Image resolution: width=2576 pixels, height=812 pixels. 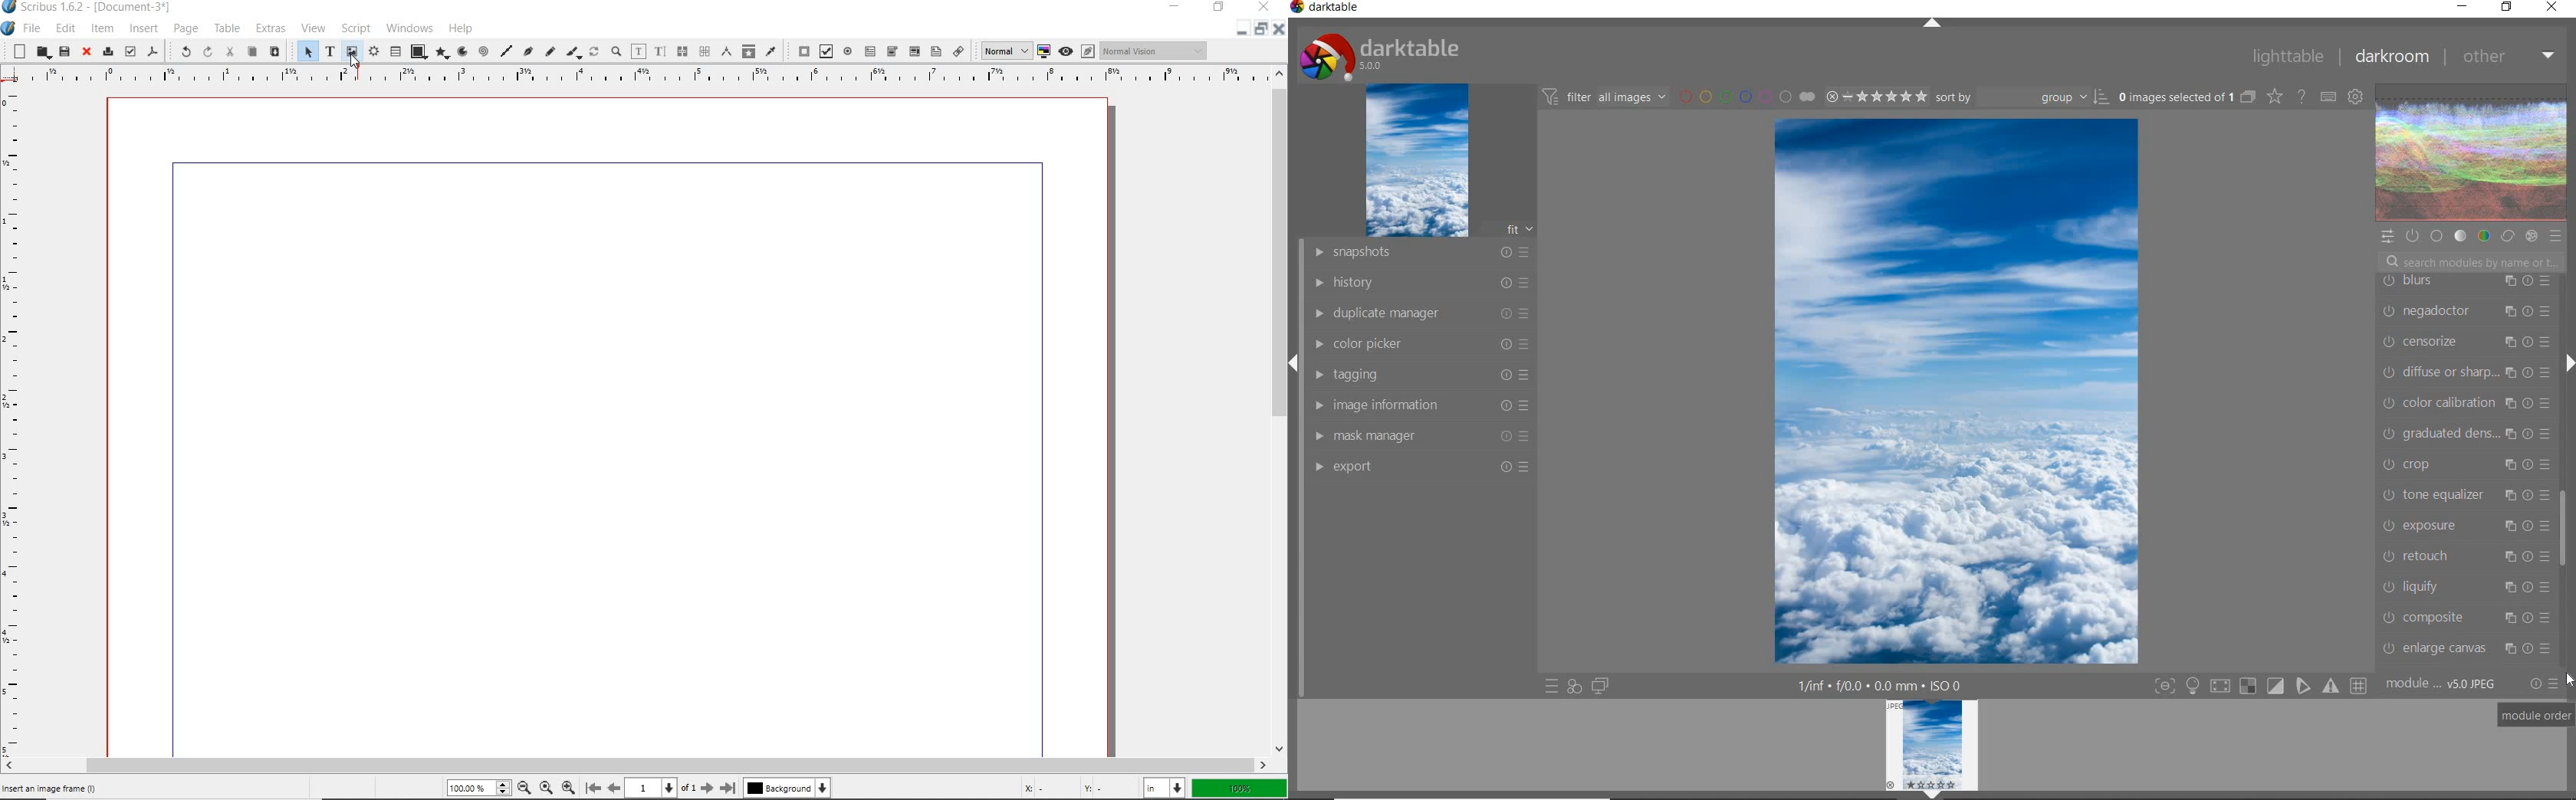 I want to click on darktable 5.0.0, so click(x=1376, y=54).